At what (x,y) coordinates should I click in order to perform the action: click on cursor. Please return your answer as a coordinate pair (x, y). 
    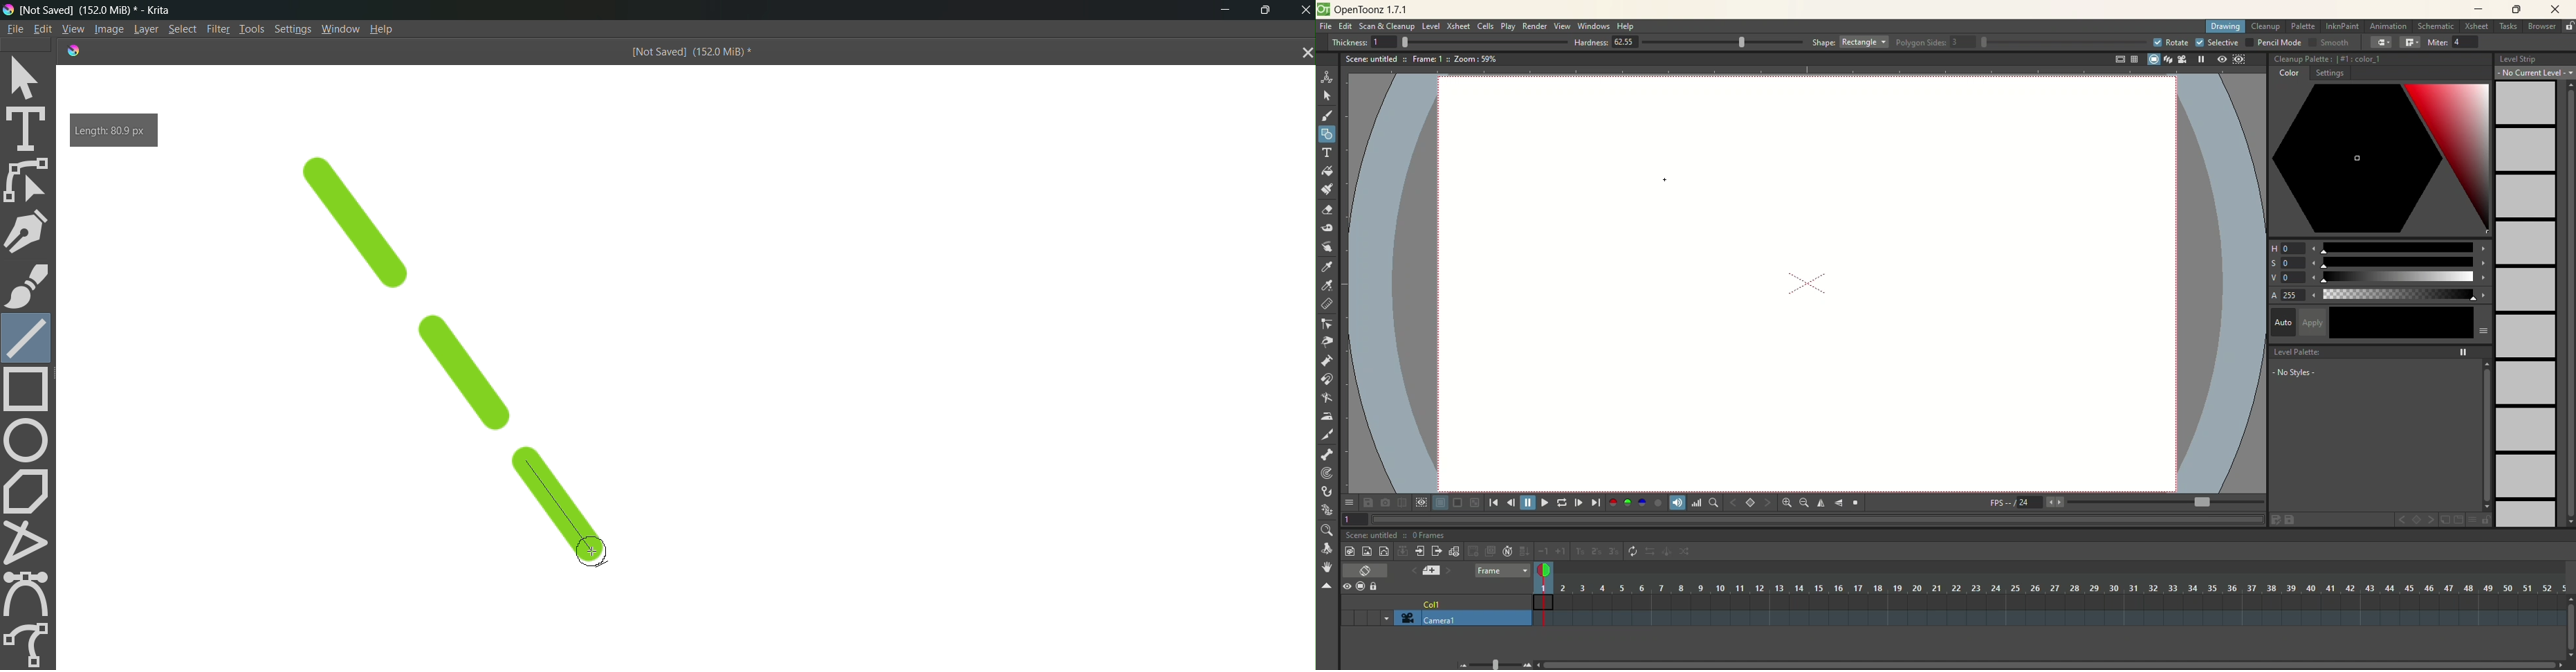
    Looking at the image, I should click on (1662, 181).